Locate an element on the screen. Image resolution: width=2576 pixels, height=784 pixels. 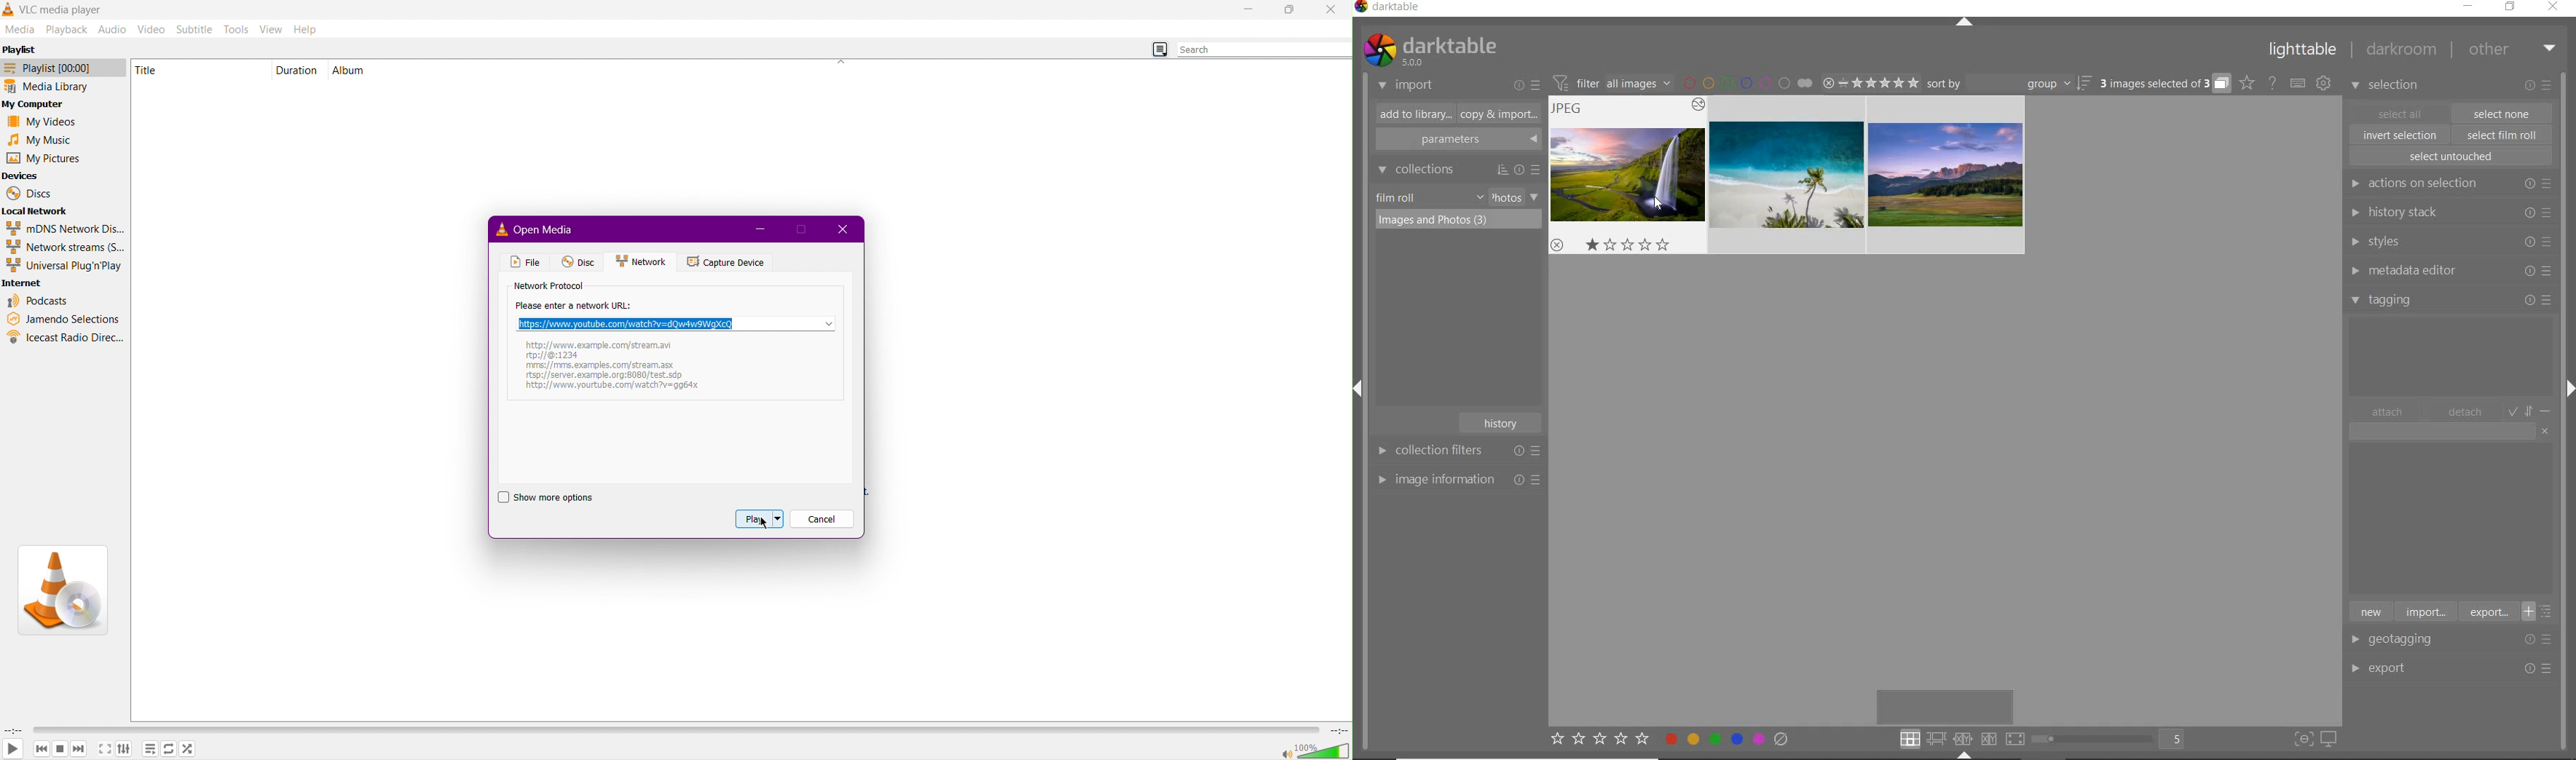
new is located at coordinates (2370, 611).